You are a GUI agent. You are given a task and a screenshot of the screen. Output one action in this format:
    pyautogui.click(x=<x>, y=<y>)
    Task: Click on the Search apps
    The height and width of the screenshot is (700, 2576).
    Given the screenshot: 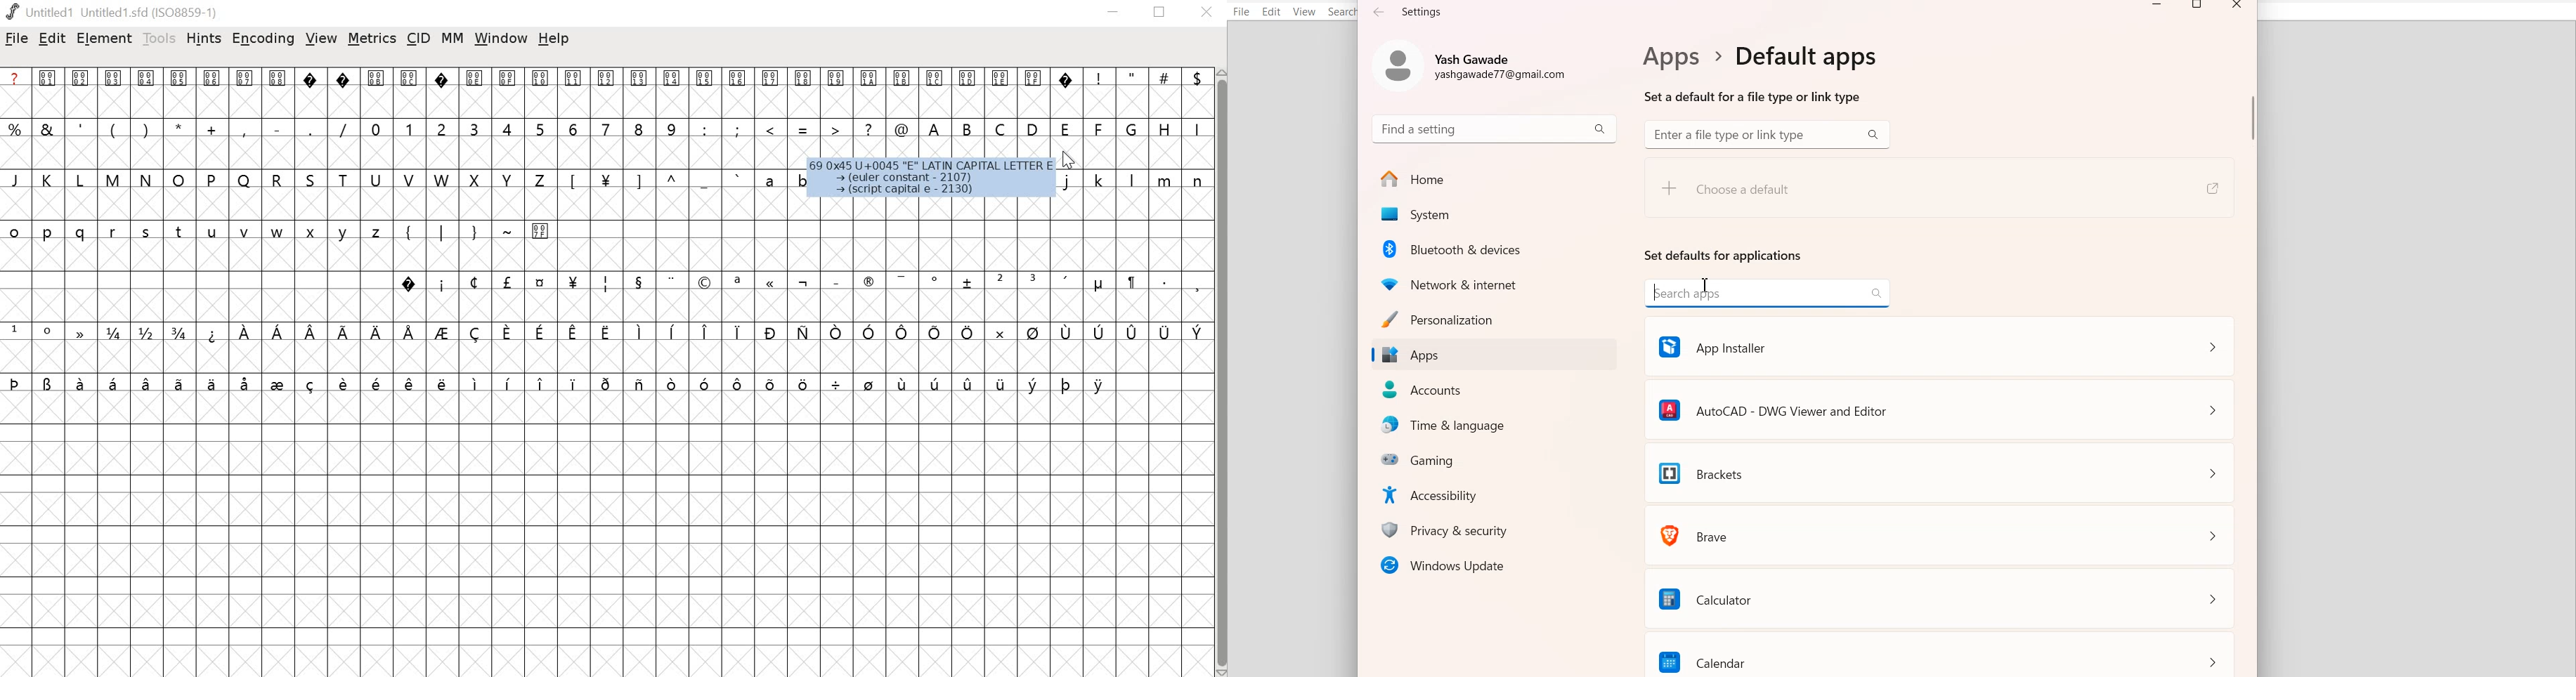 What is the action you would take?
    pyautogui.click(x=1767, y=292)
    